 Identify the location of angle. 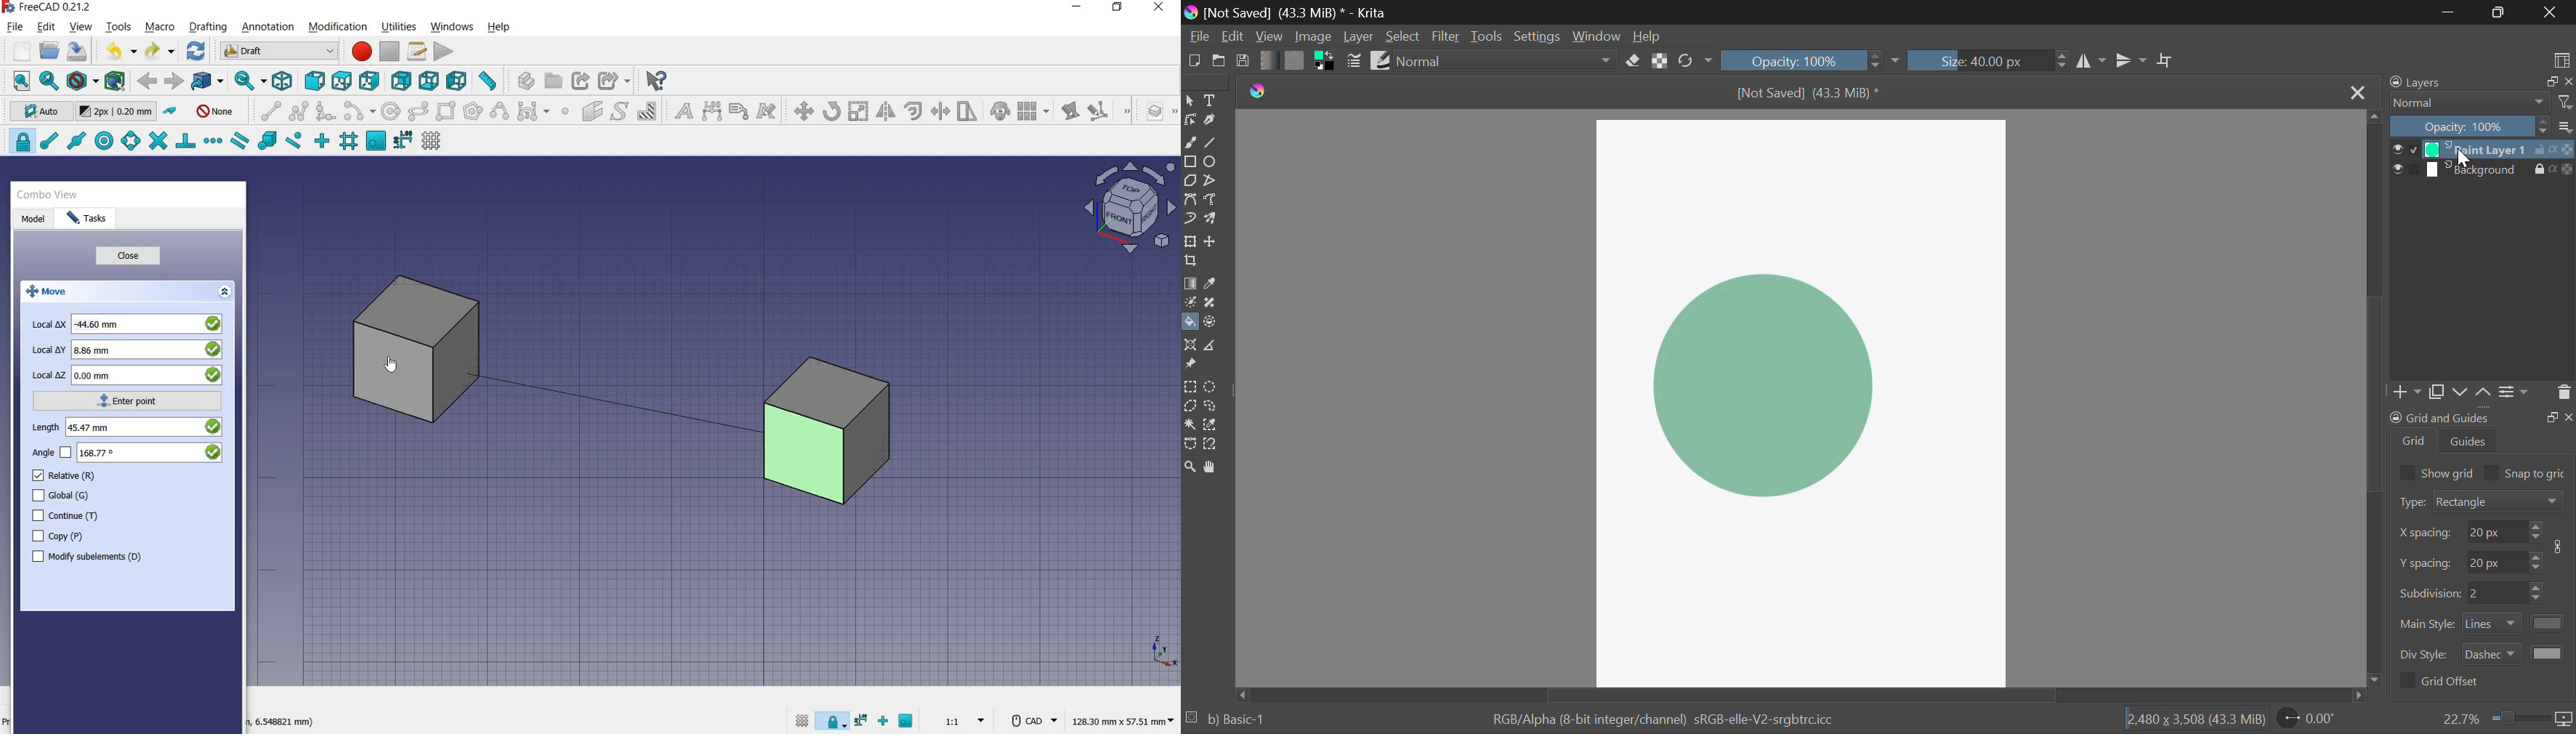
(127, 452).